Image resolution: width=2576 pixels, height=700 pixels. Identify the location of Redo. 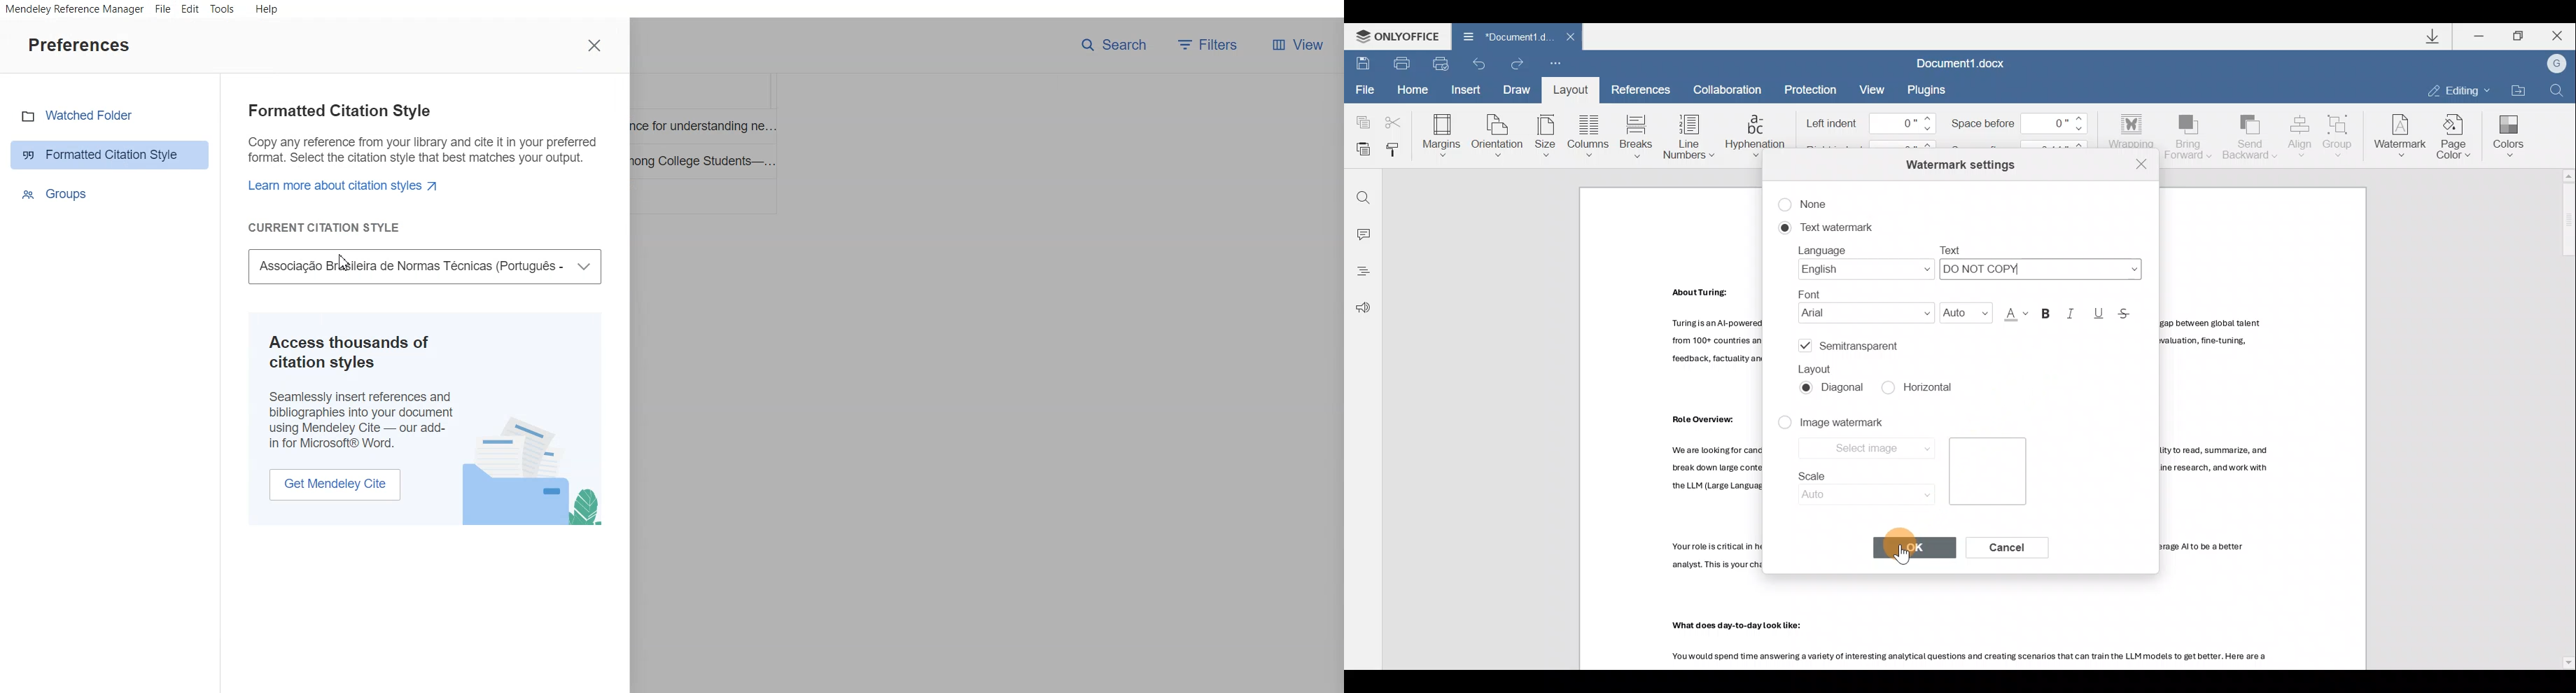
(1515, 62).